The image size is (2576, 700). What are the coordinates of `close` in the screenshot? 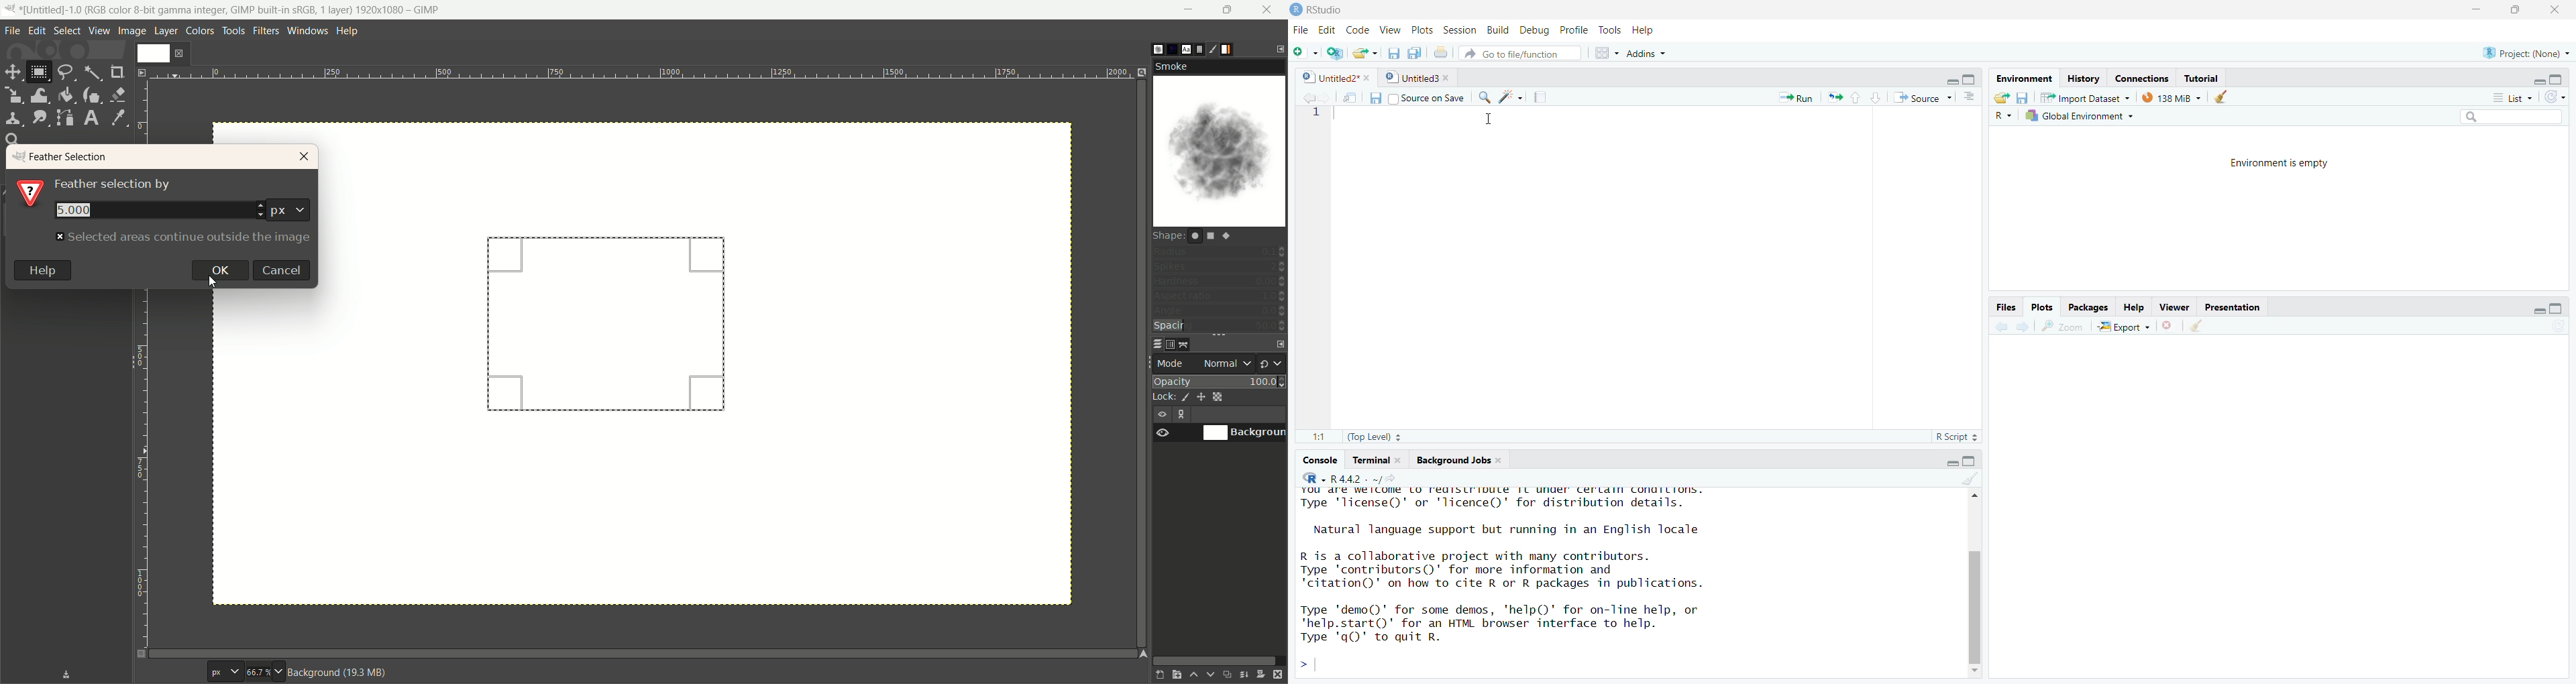 It's located at (2557, 11).